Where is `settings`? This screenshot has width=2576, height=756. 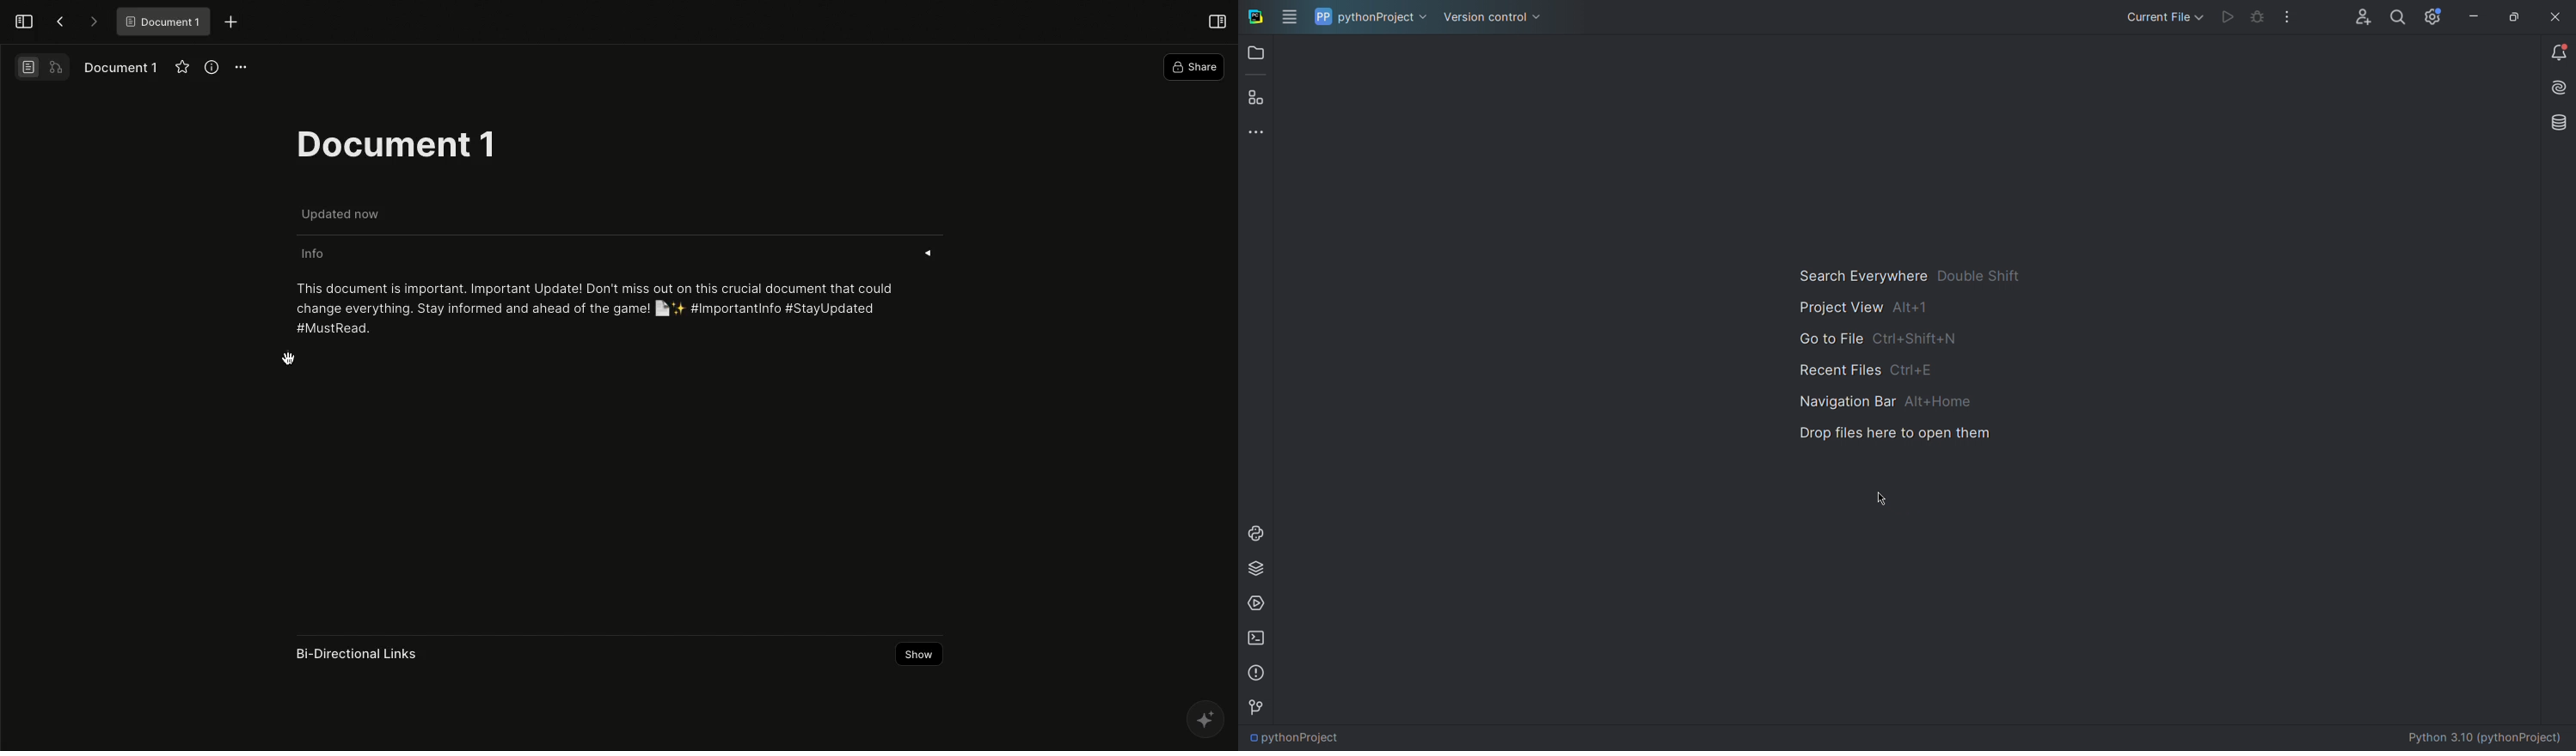 settings is located at coordinates (2434, 18).